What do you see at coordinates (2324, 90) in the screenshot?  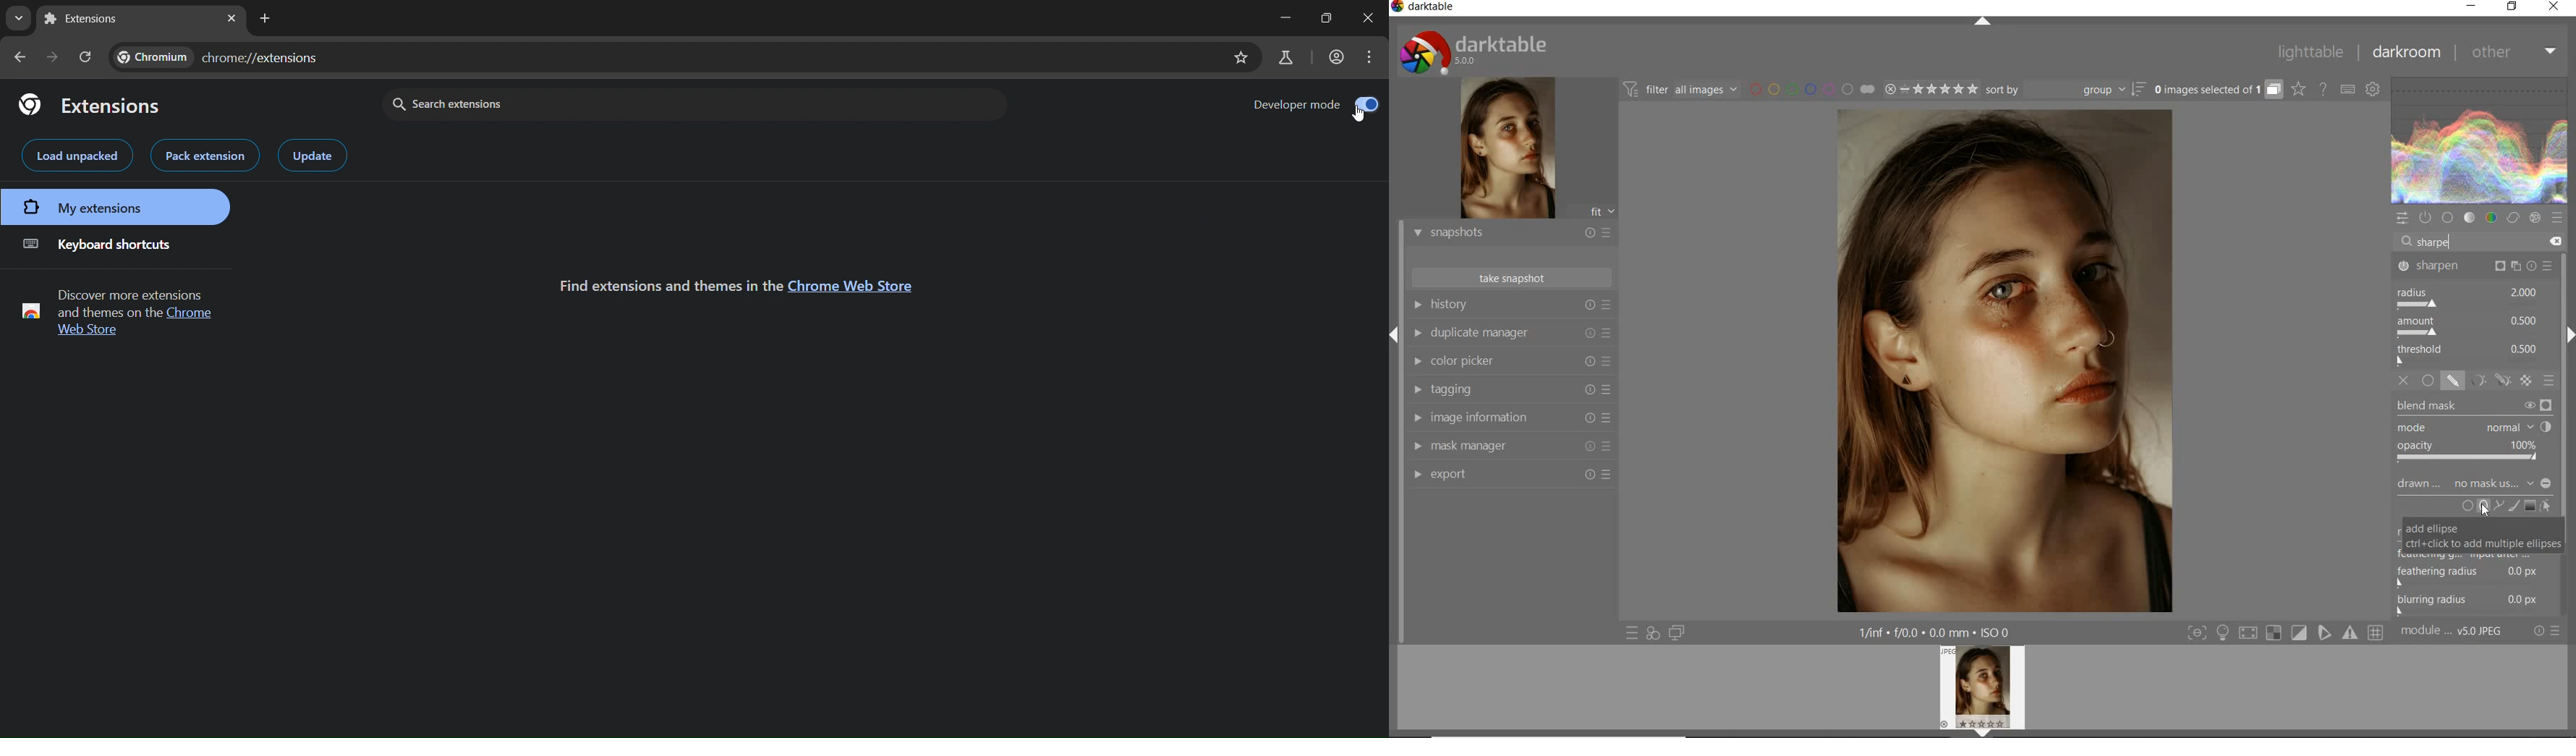 I see `enable online help` at bounding box center [2324, 90].